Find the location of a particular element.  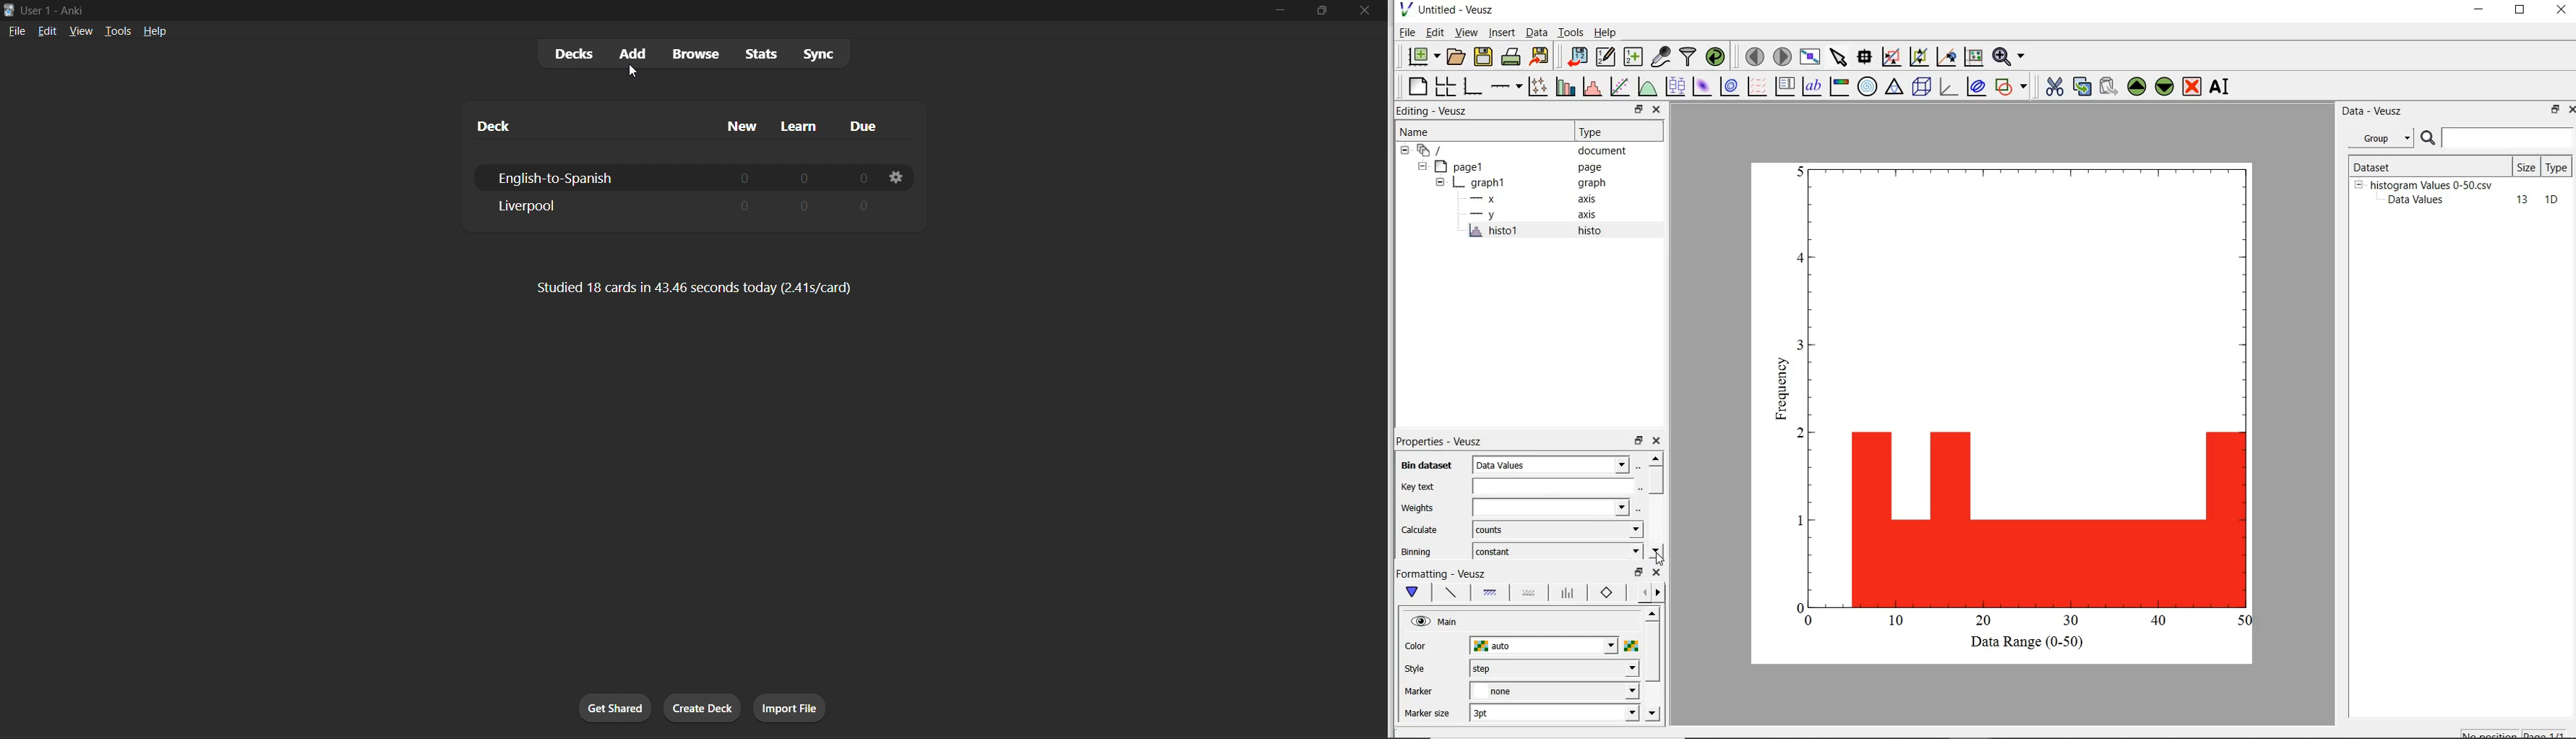

close is located at coordinates (1363, 12).